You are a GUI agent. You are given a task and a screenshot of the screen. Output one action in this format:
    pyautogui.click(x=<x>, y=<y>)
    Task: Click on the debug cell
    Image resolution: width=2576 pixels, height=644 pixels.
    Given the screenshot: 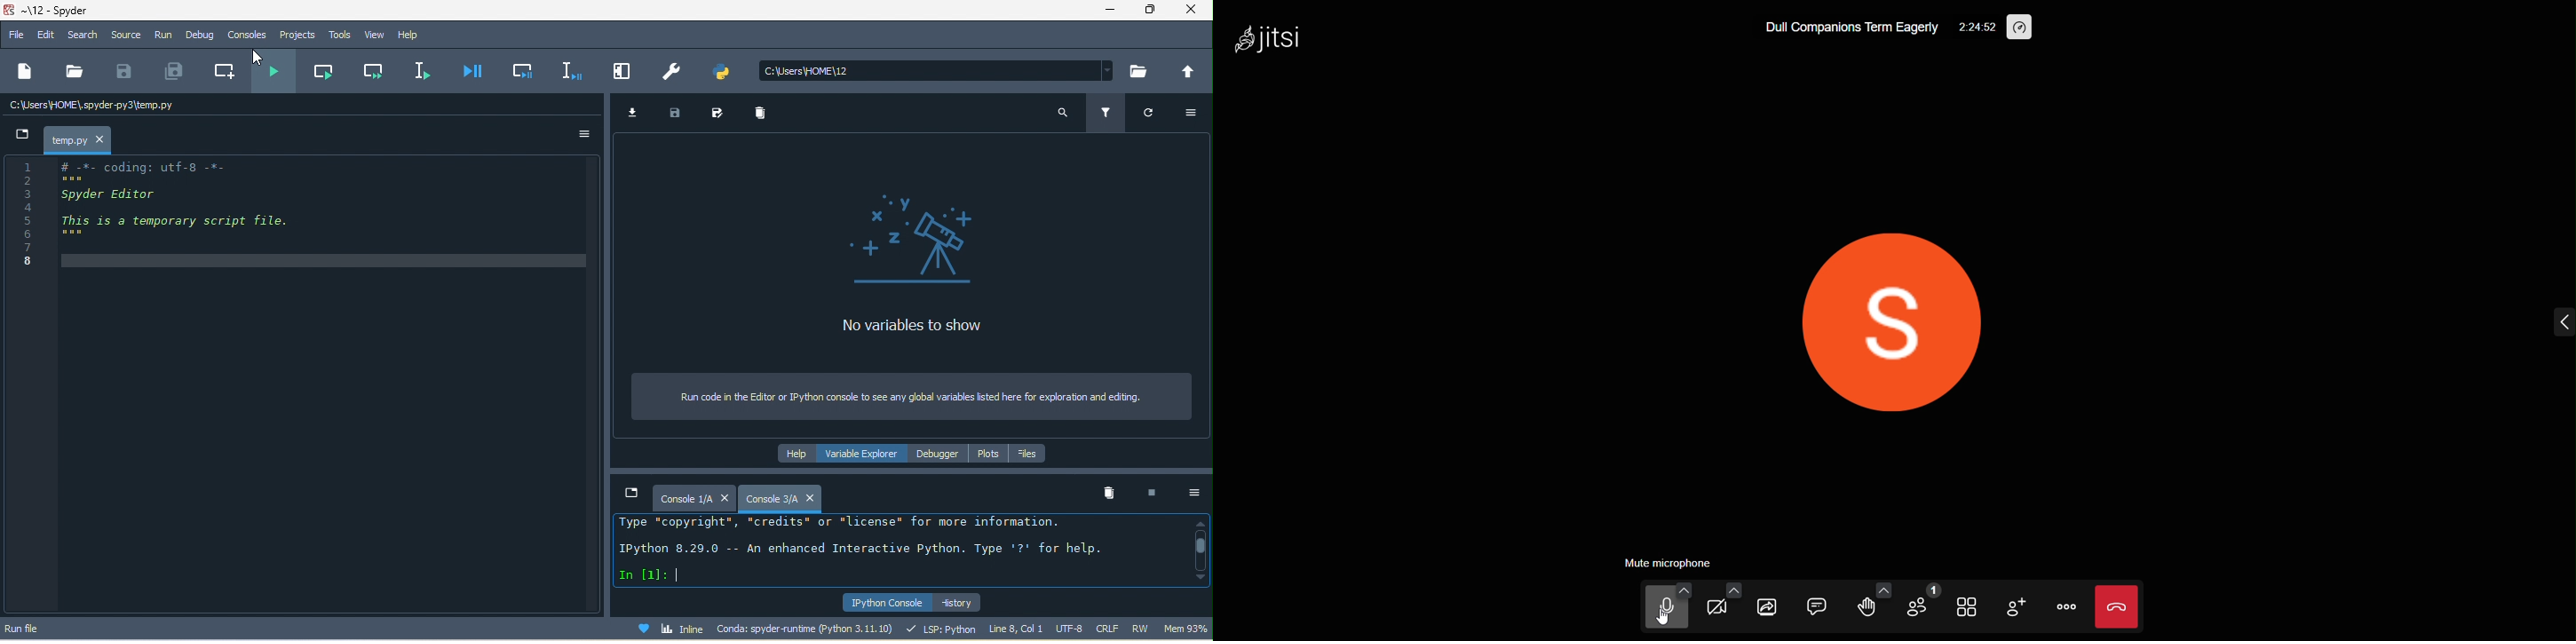 What is the action you would take?
    pyautogui.click(x=527, y=74)
    